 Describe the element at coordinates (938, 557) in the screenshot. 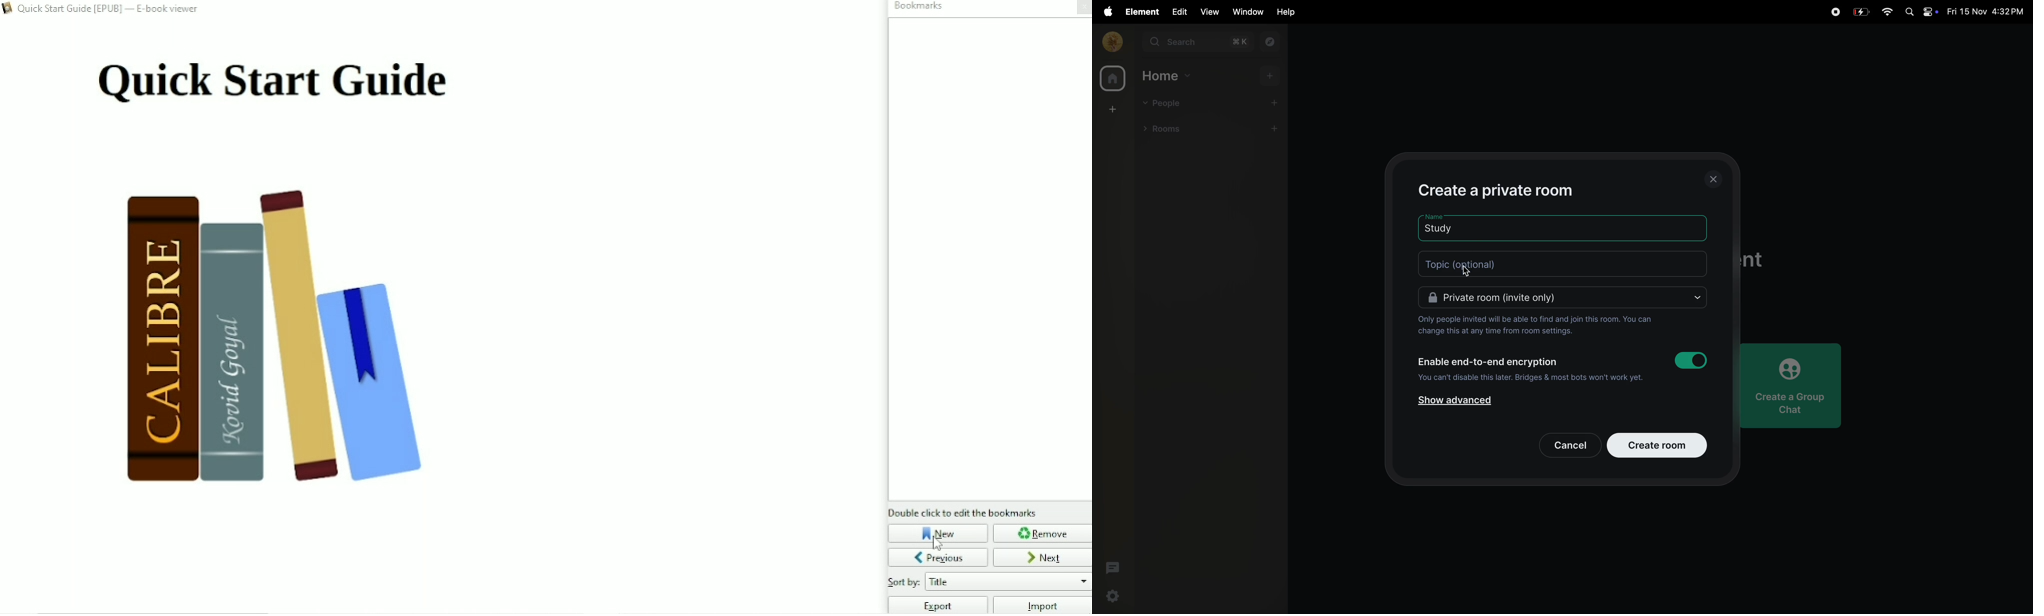

I see `Previous` at that location.